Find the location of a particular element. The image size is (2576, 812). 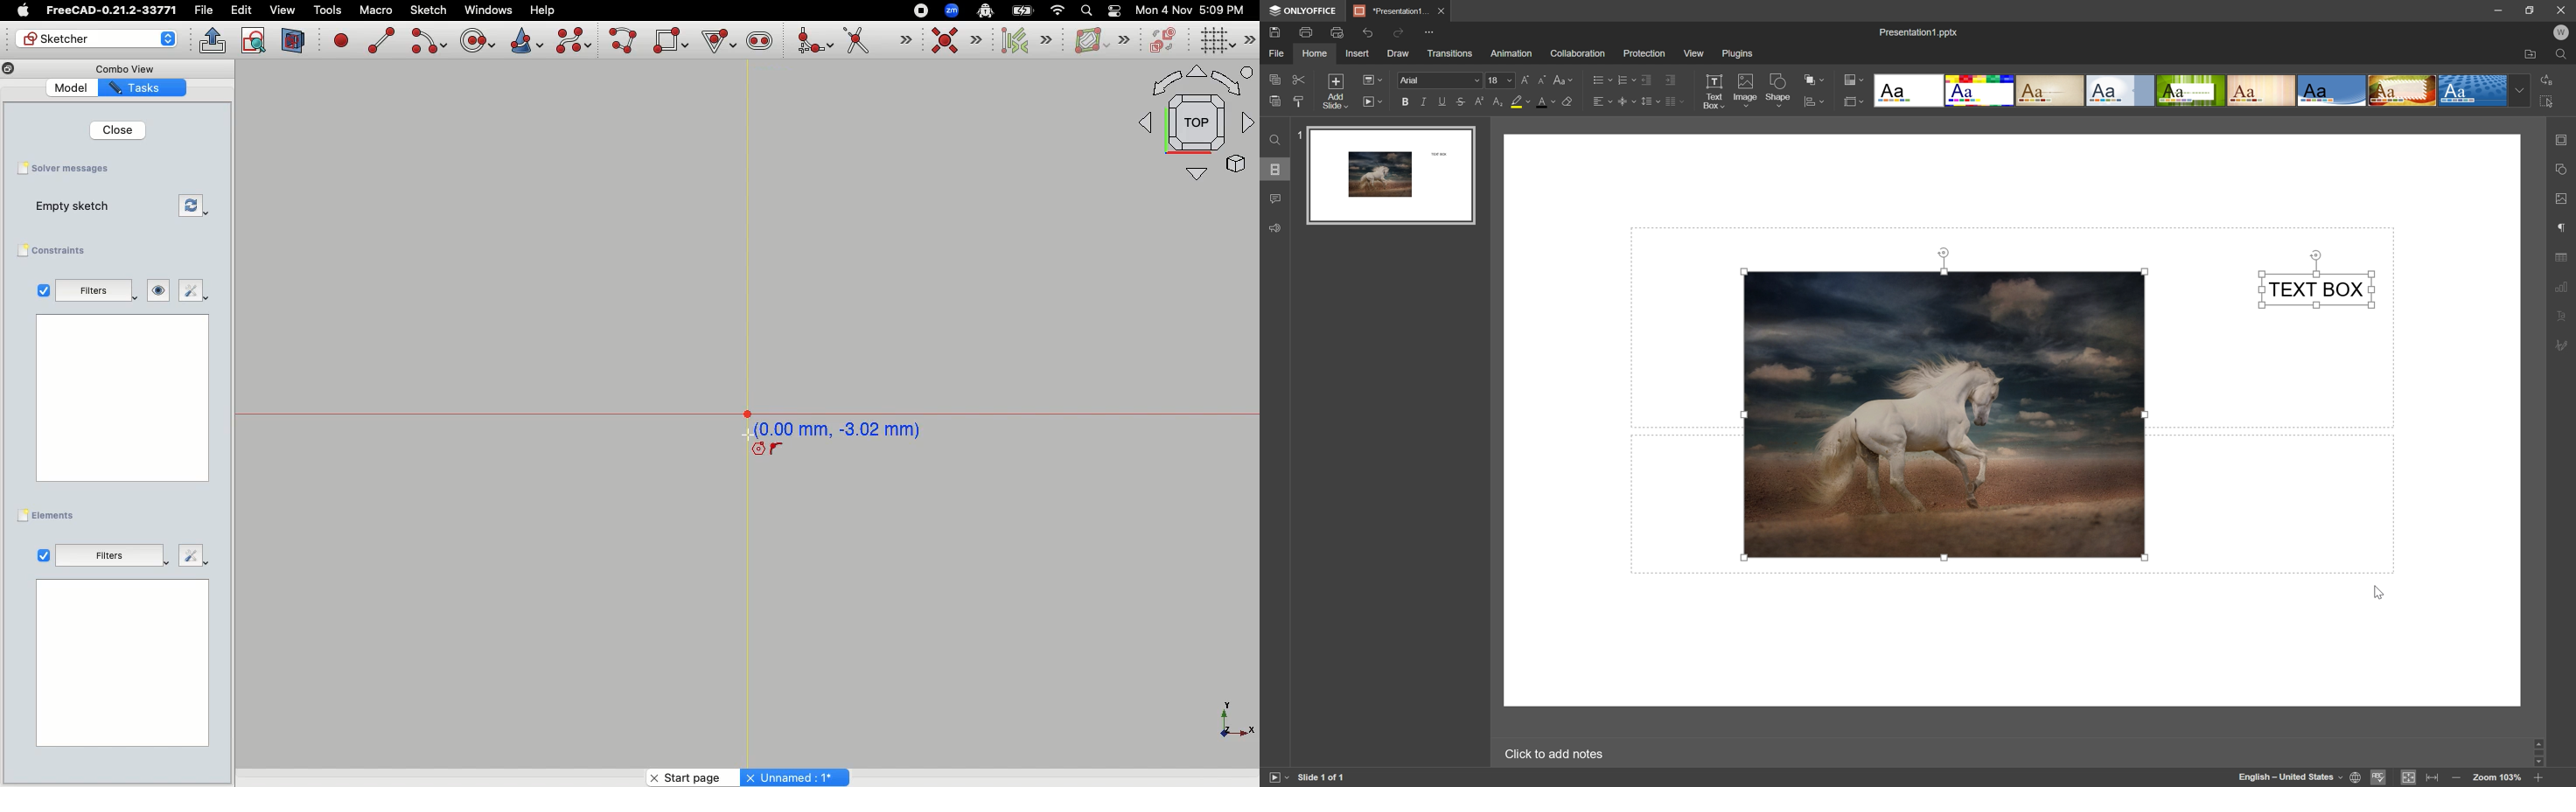

redo is located at coordinates (1401, 34).